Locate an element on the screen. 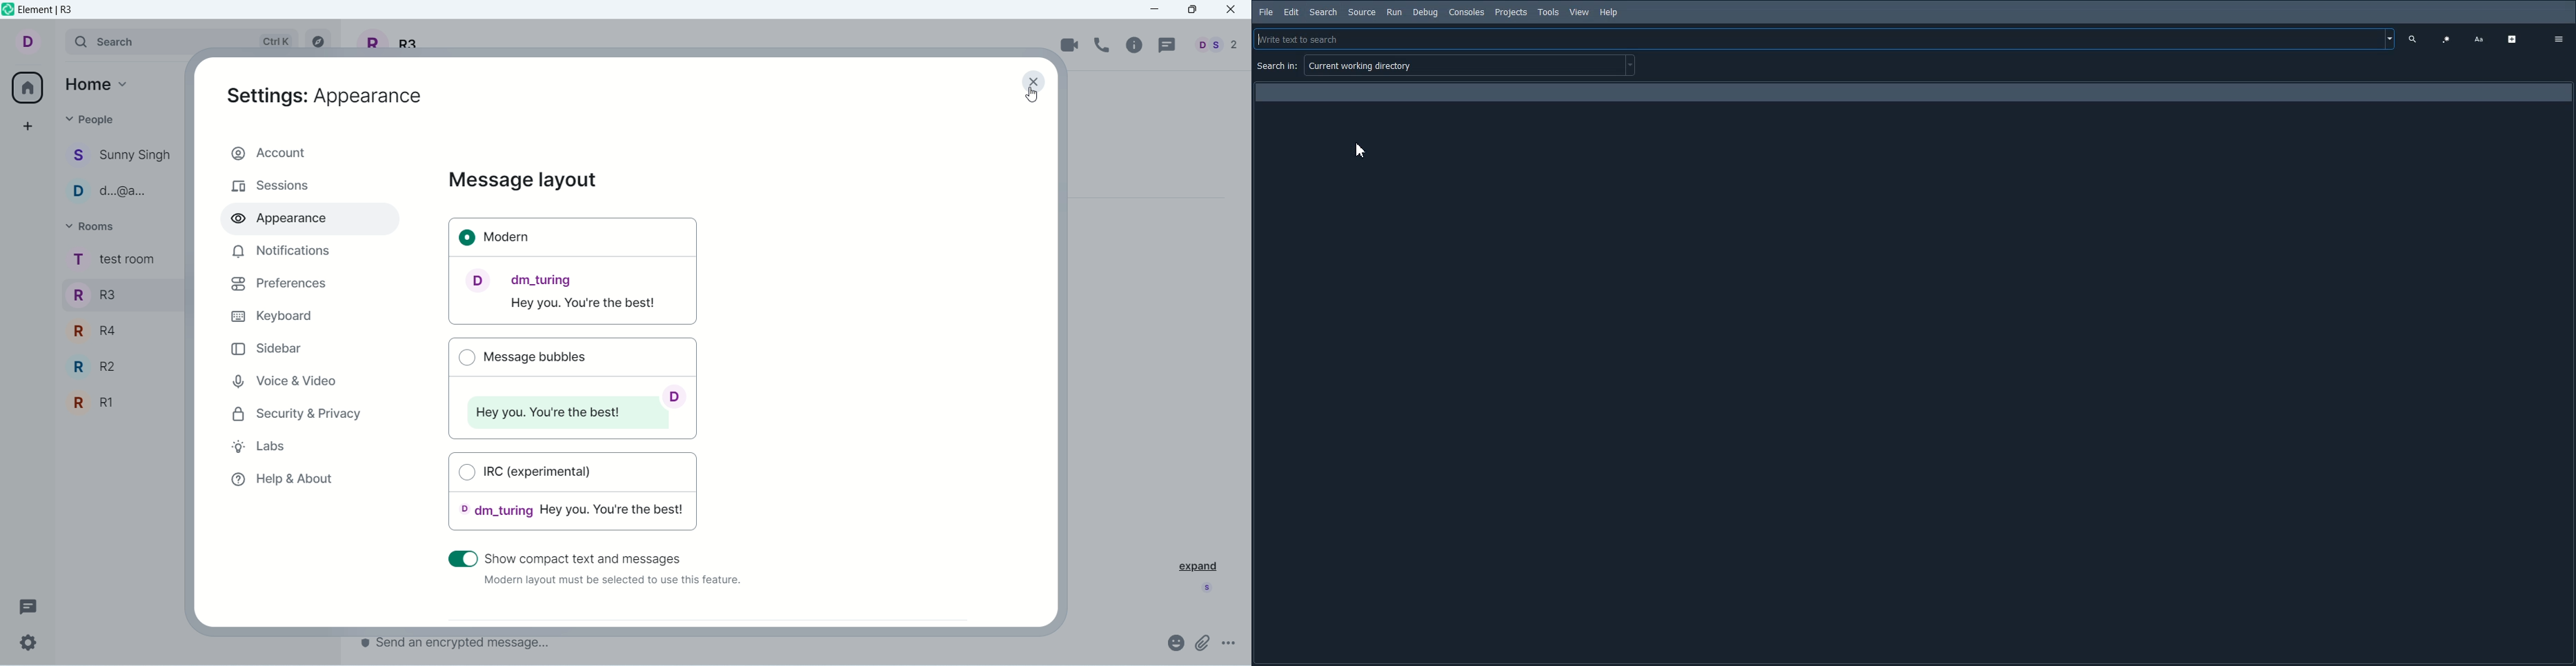 Image resolution: width=2576 pixels, height=672 pixels. Run is located at coordinates (1394, 12).